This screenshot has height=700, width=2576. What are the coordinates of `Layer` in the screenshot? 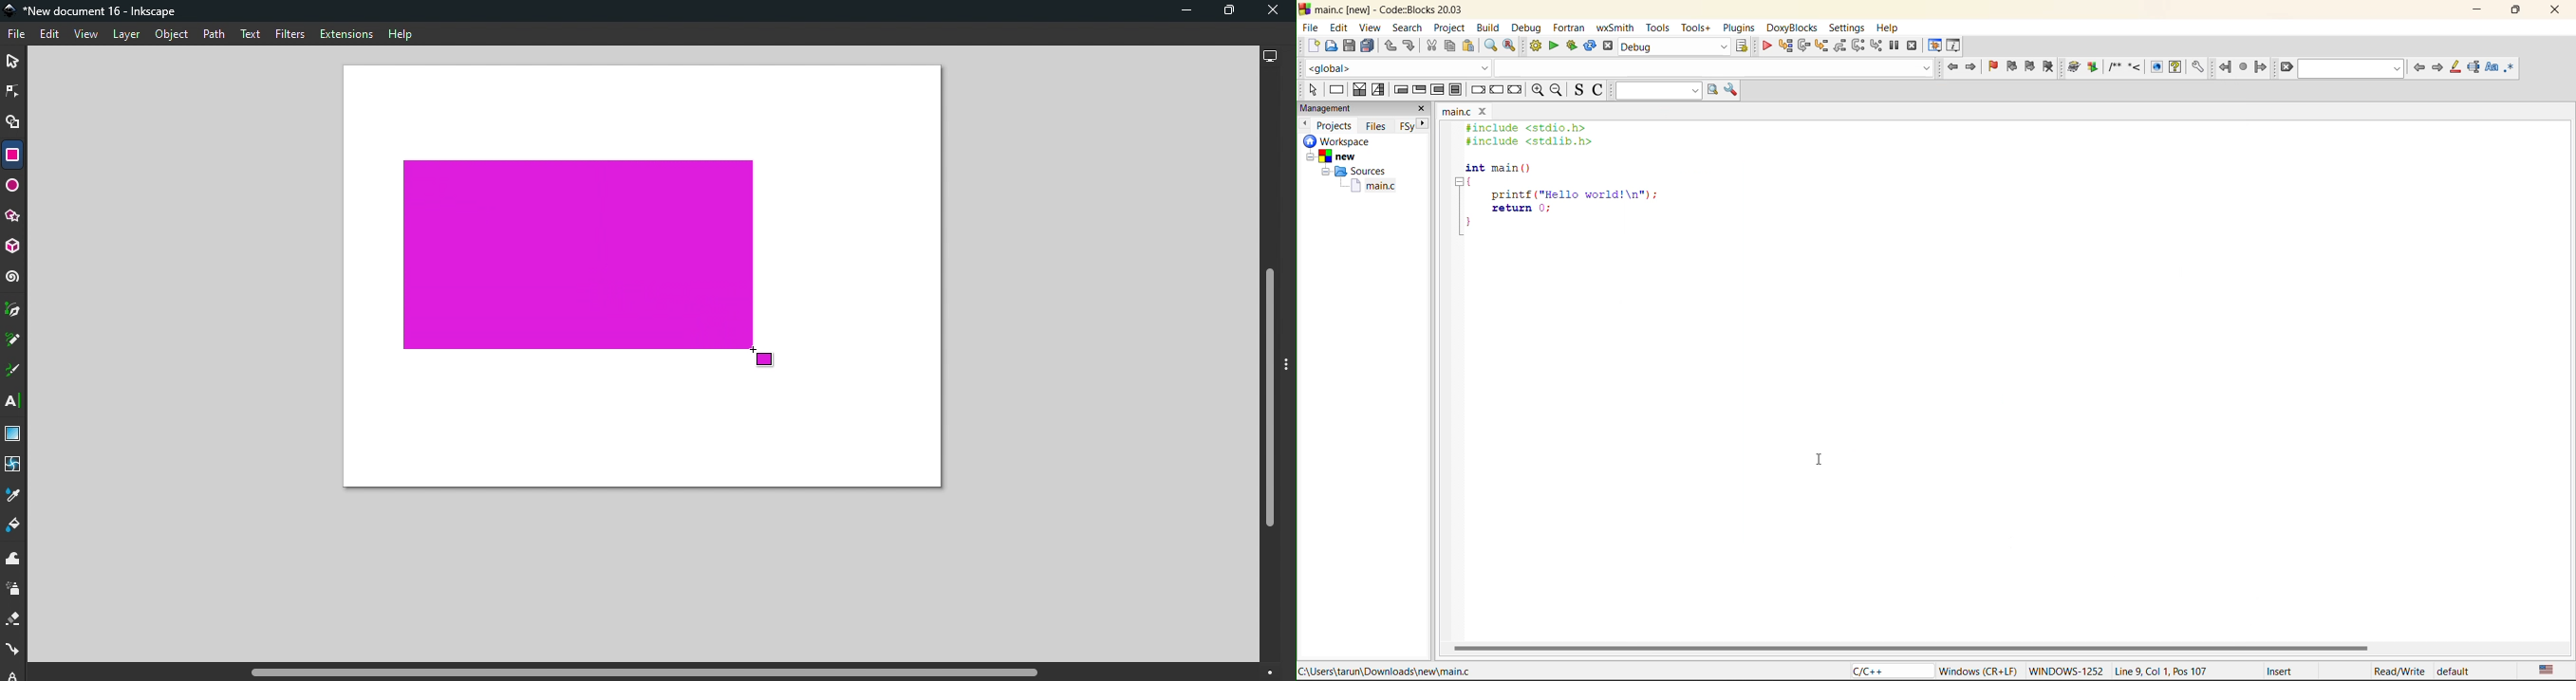 It's located at (126, 36).